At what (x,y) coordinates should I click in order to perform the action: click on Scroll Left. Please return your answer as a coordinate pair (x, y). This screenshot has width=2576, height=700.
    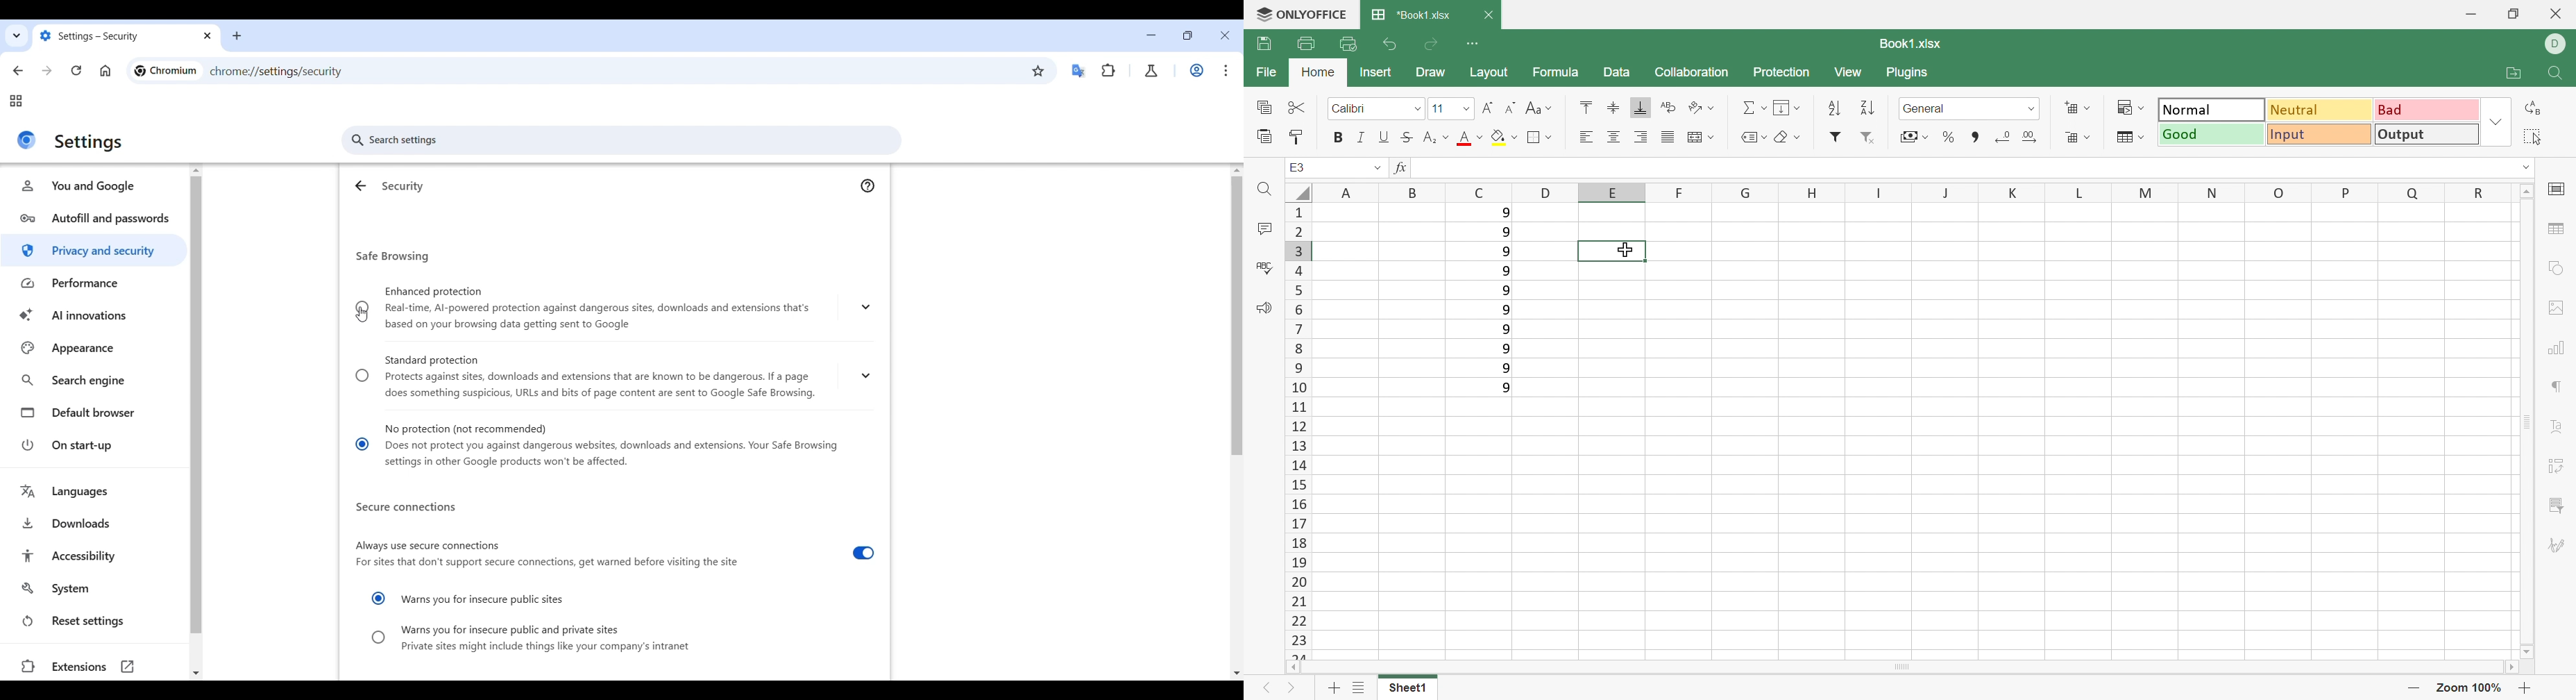
    Looking at the image, I should click on (1297, 668).